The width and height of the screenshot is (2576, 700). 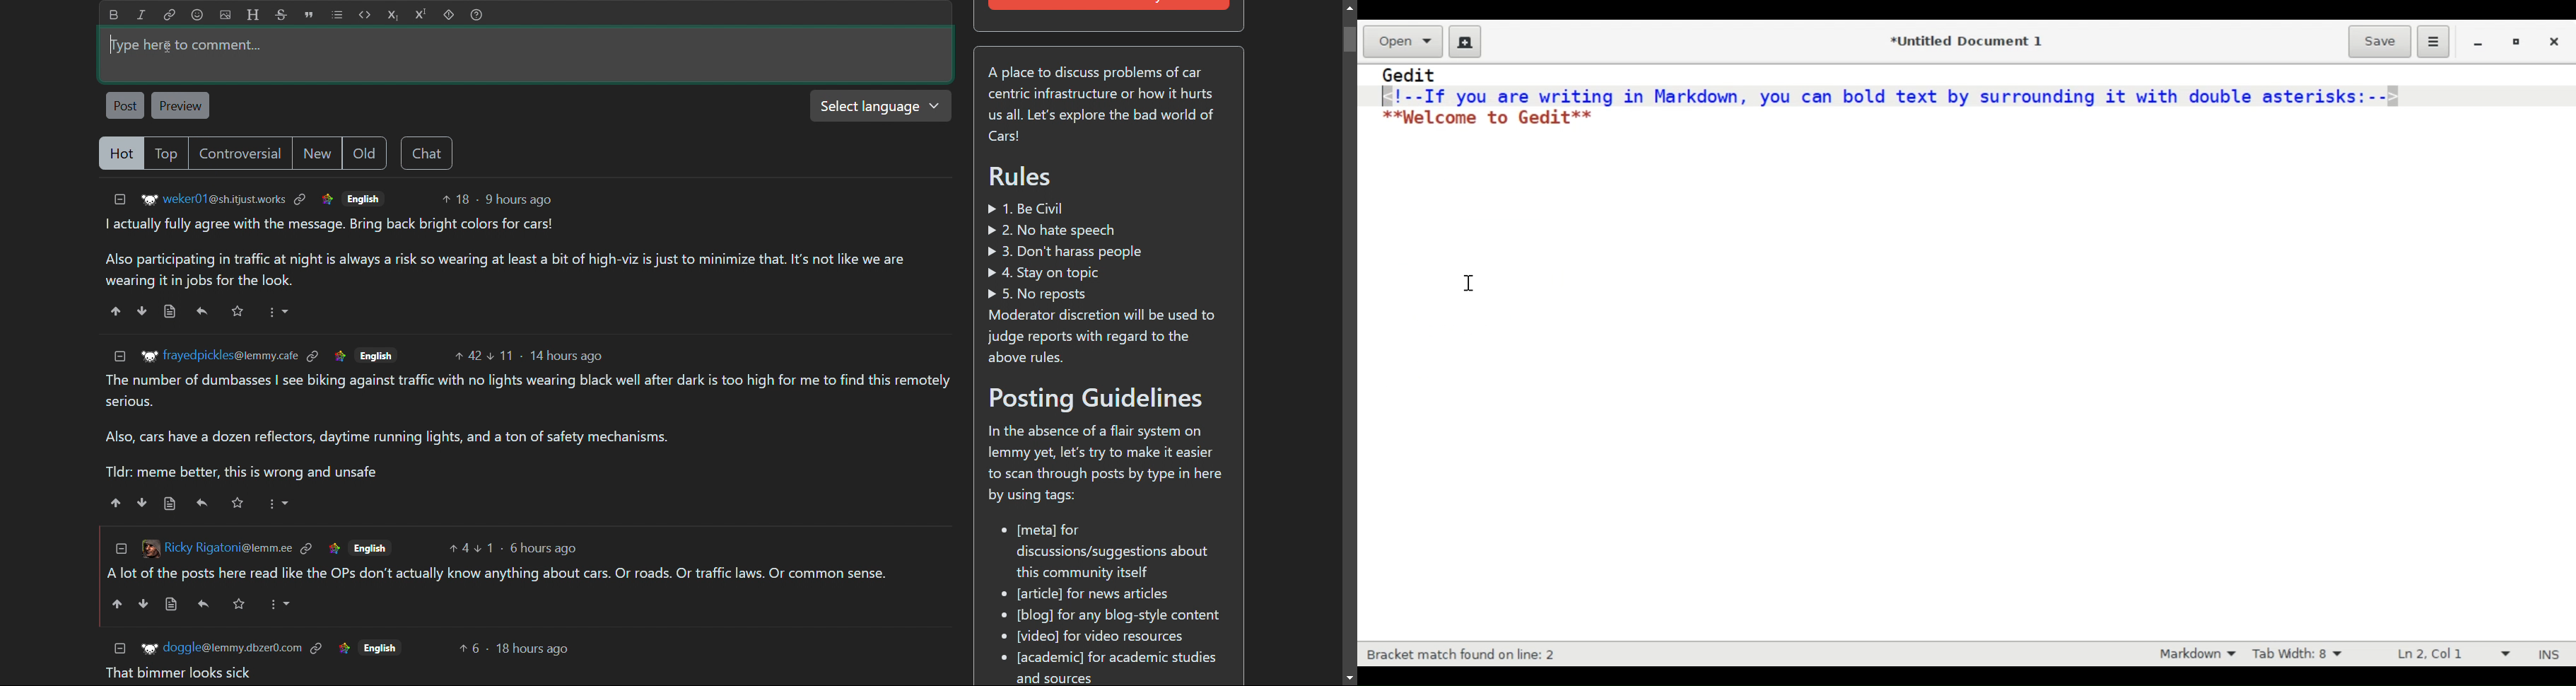 What do you see at coordinates (221, 646) in the screenshot?
I see `+r doggle@lemmy.dbzer0.com` at bounding box center [221, 646].